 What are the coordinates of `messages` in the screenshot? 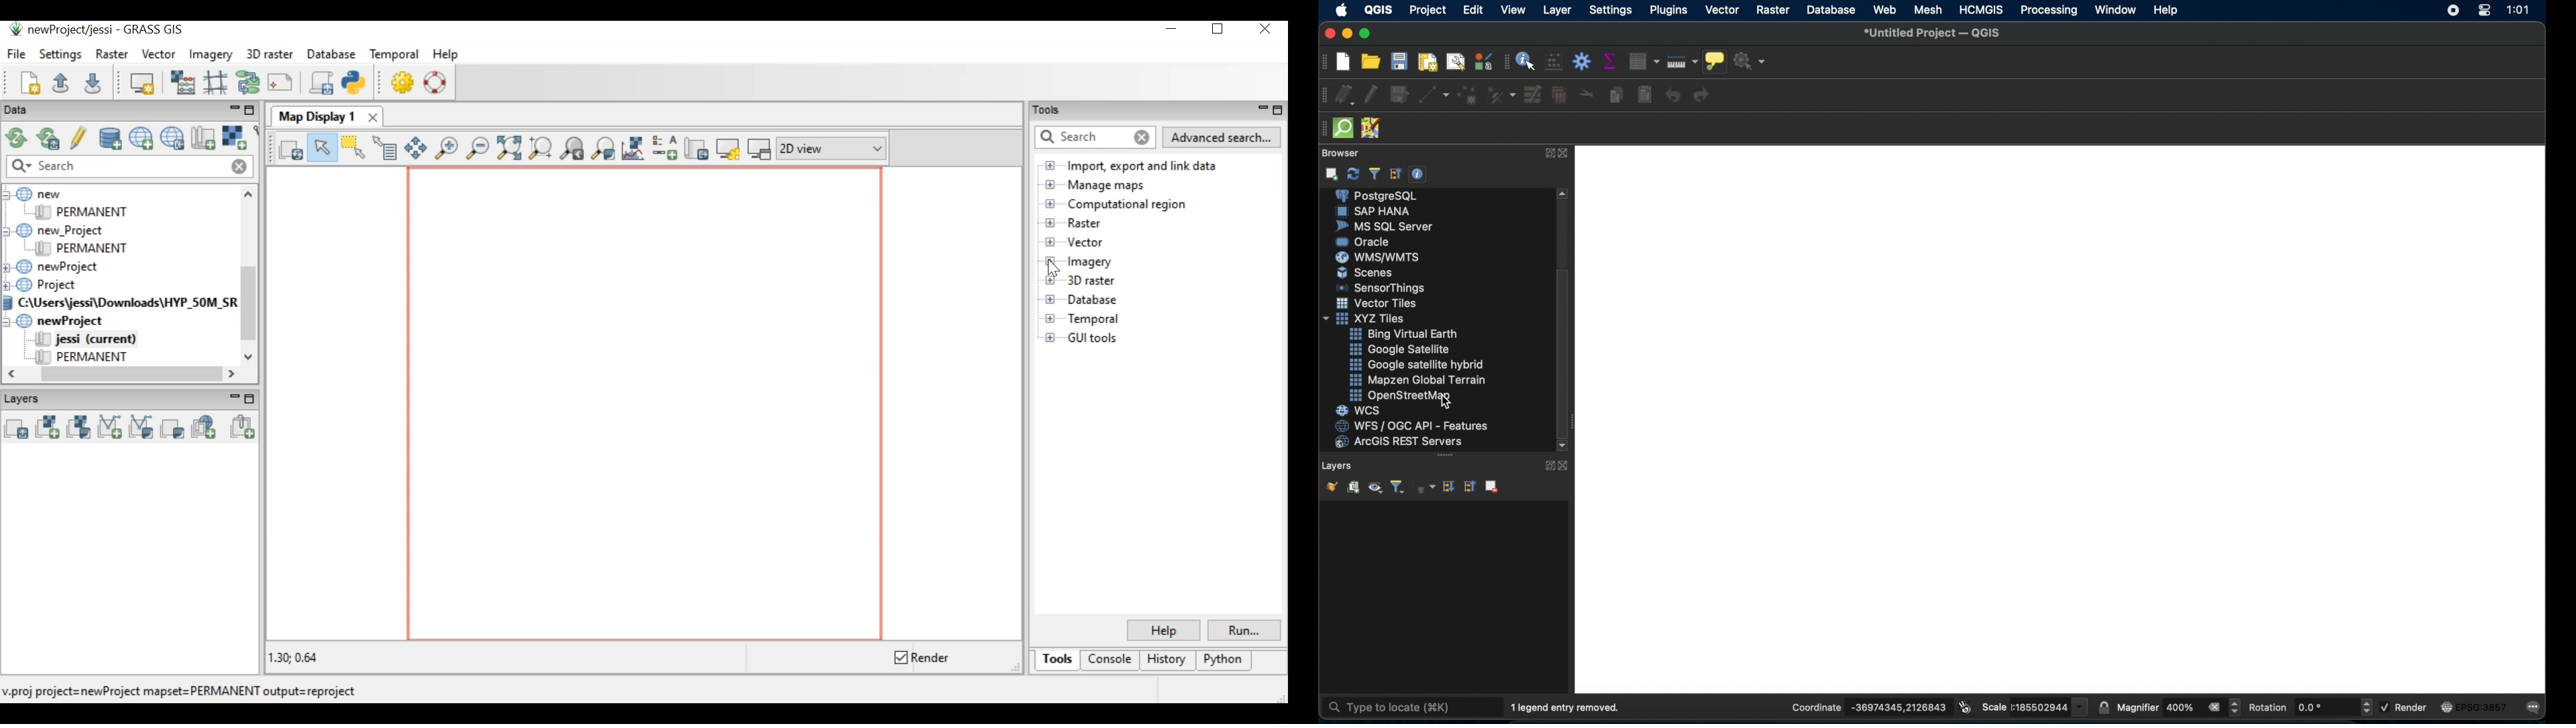 It's located at (2536, 707).